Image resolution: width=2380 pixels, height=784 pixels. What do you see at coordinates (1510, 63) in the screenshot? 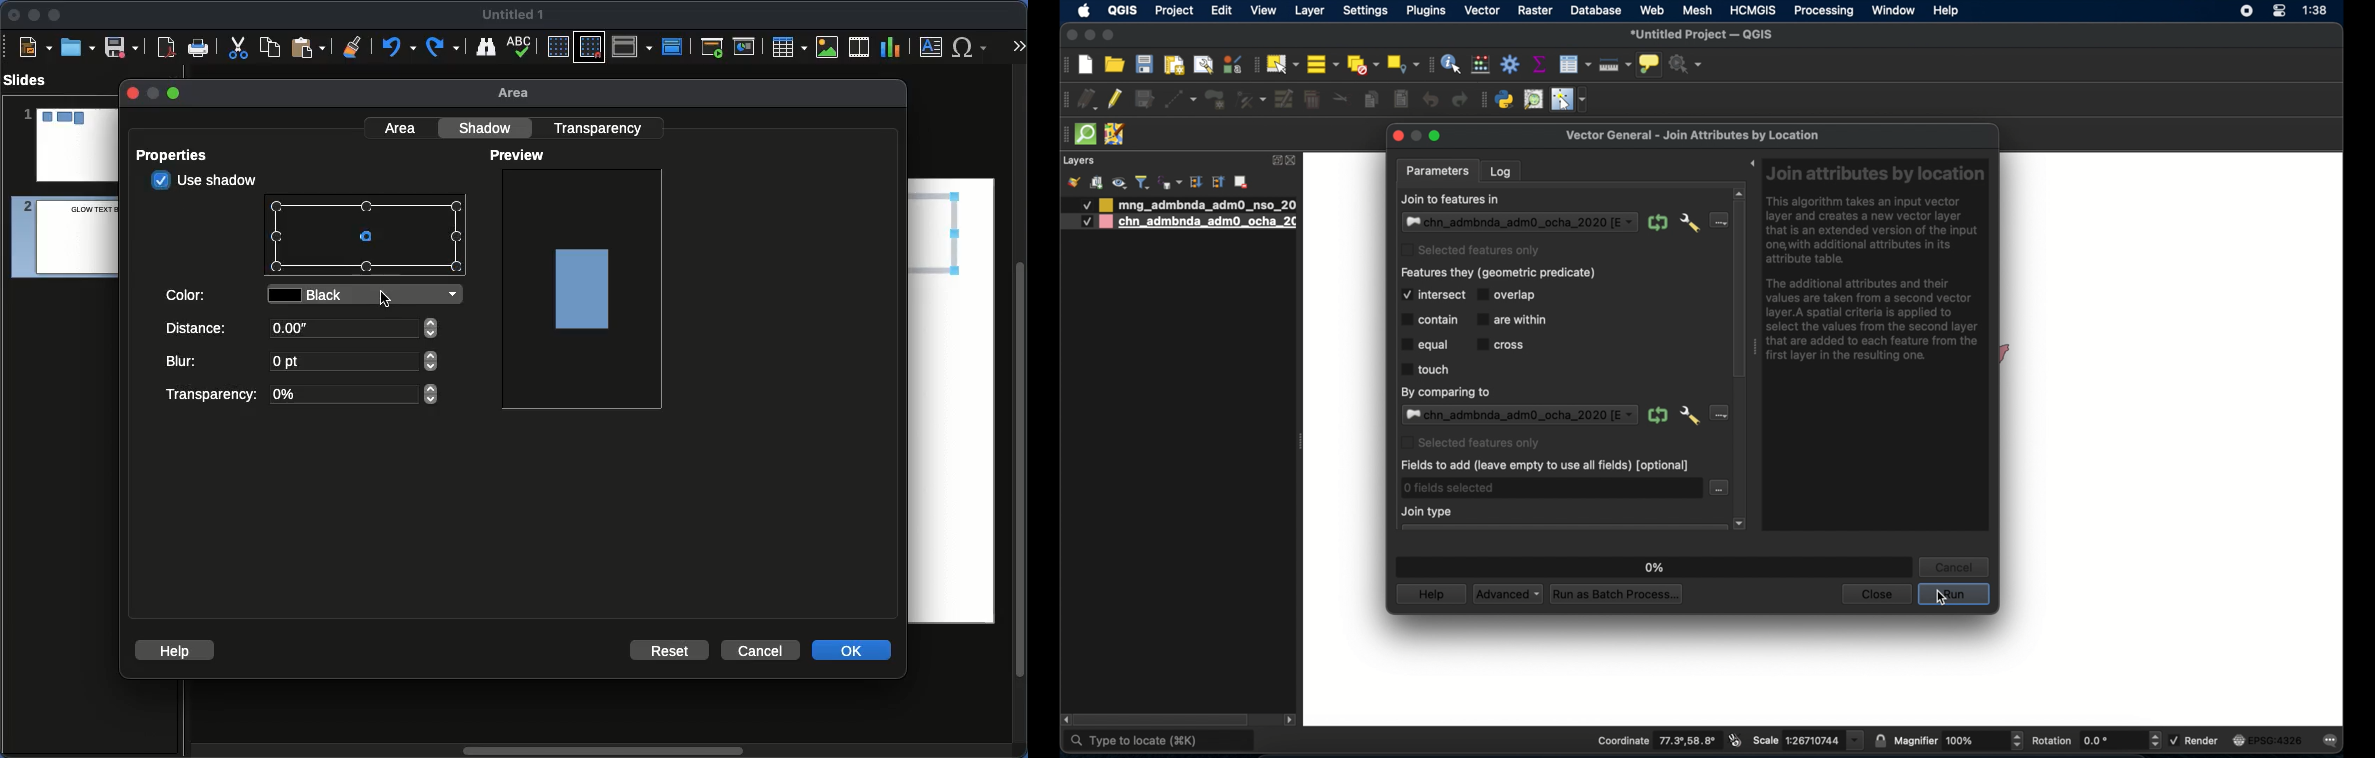
I see `toolbox` at bounding box center [1510, 63].